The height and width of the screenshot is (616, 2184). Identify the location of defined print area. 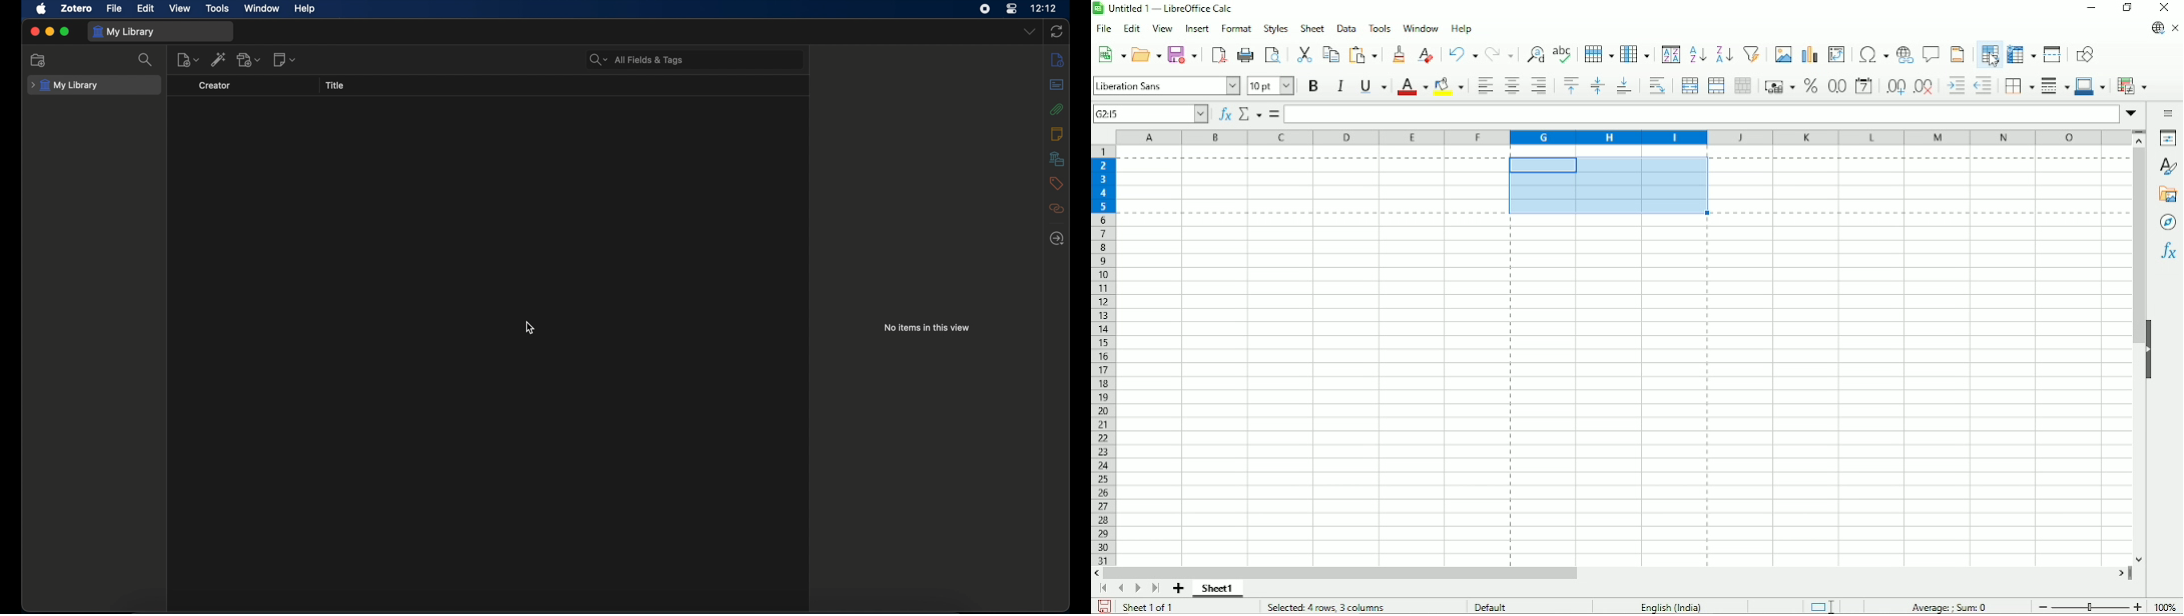
(1611, 391).